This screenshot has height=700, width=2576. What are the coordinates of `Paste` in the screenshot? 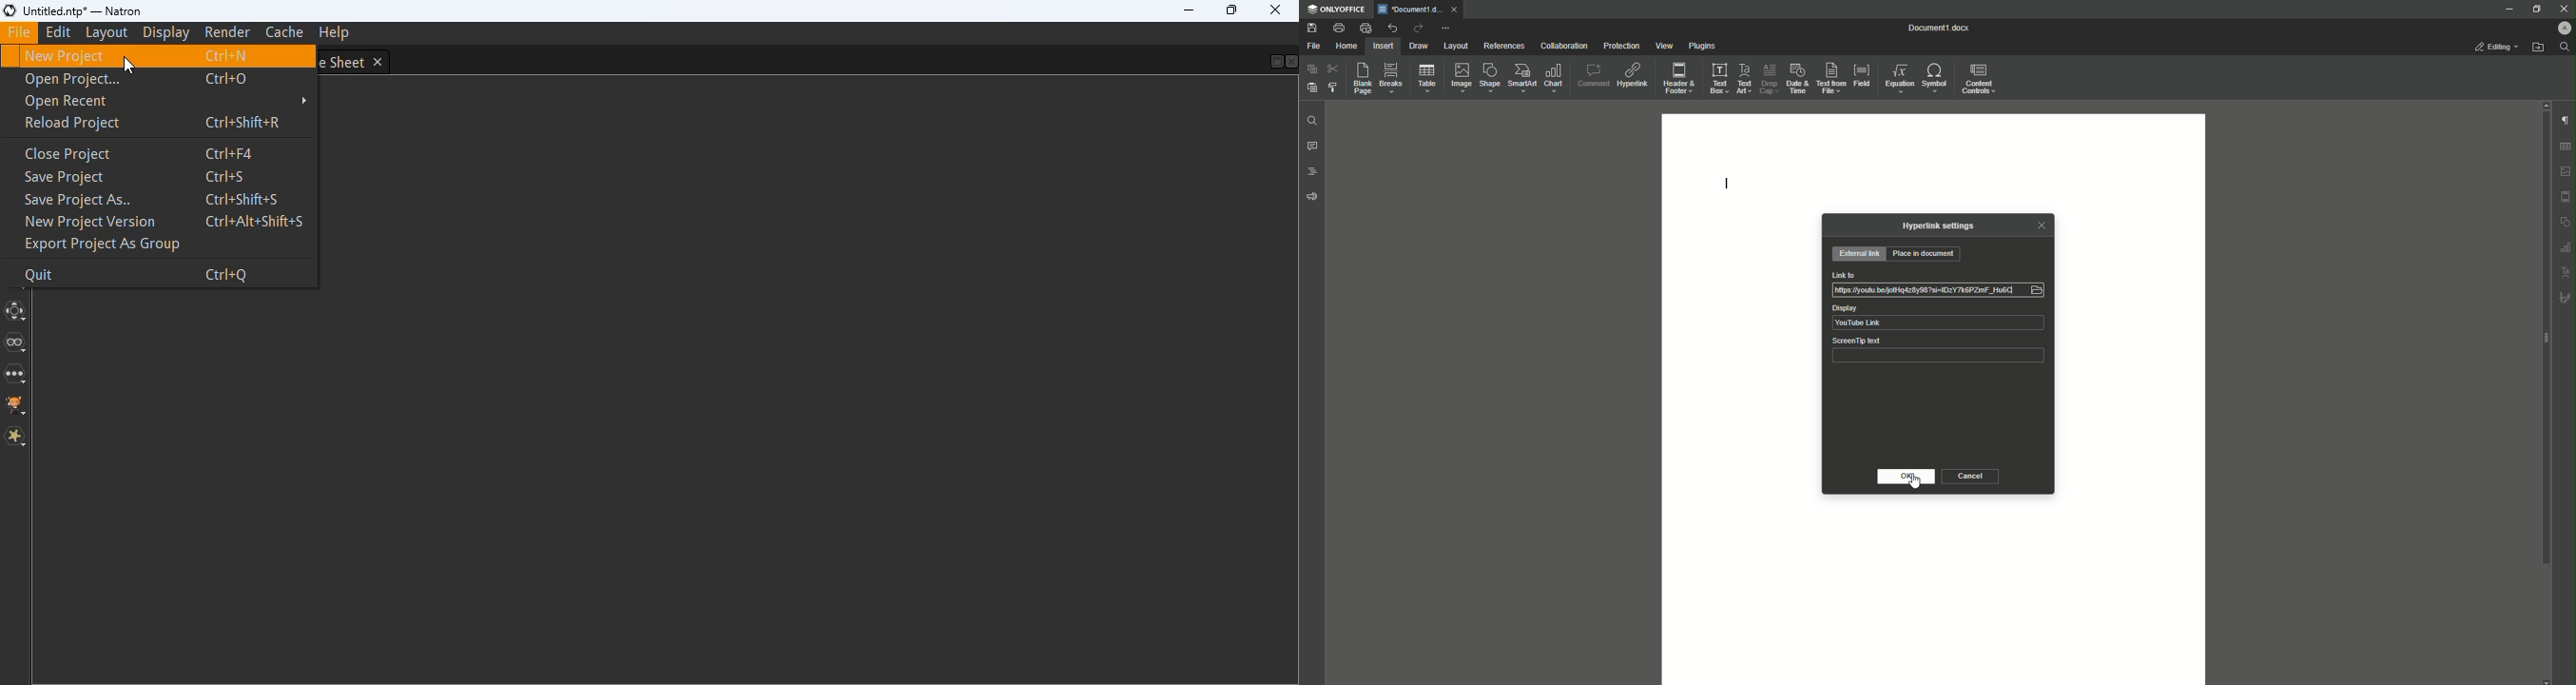 It's located at (1312, 88).